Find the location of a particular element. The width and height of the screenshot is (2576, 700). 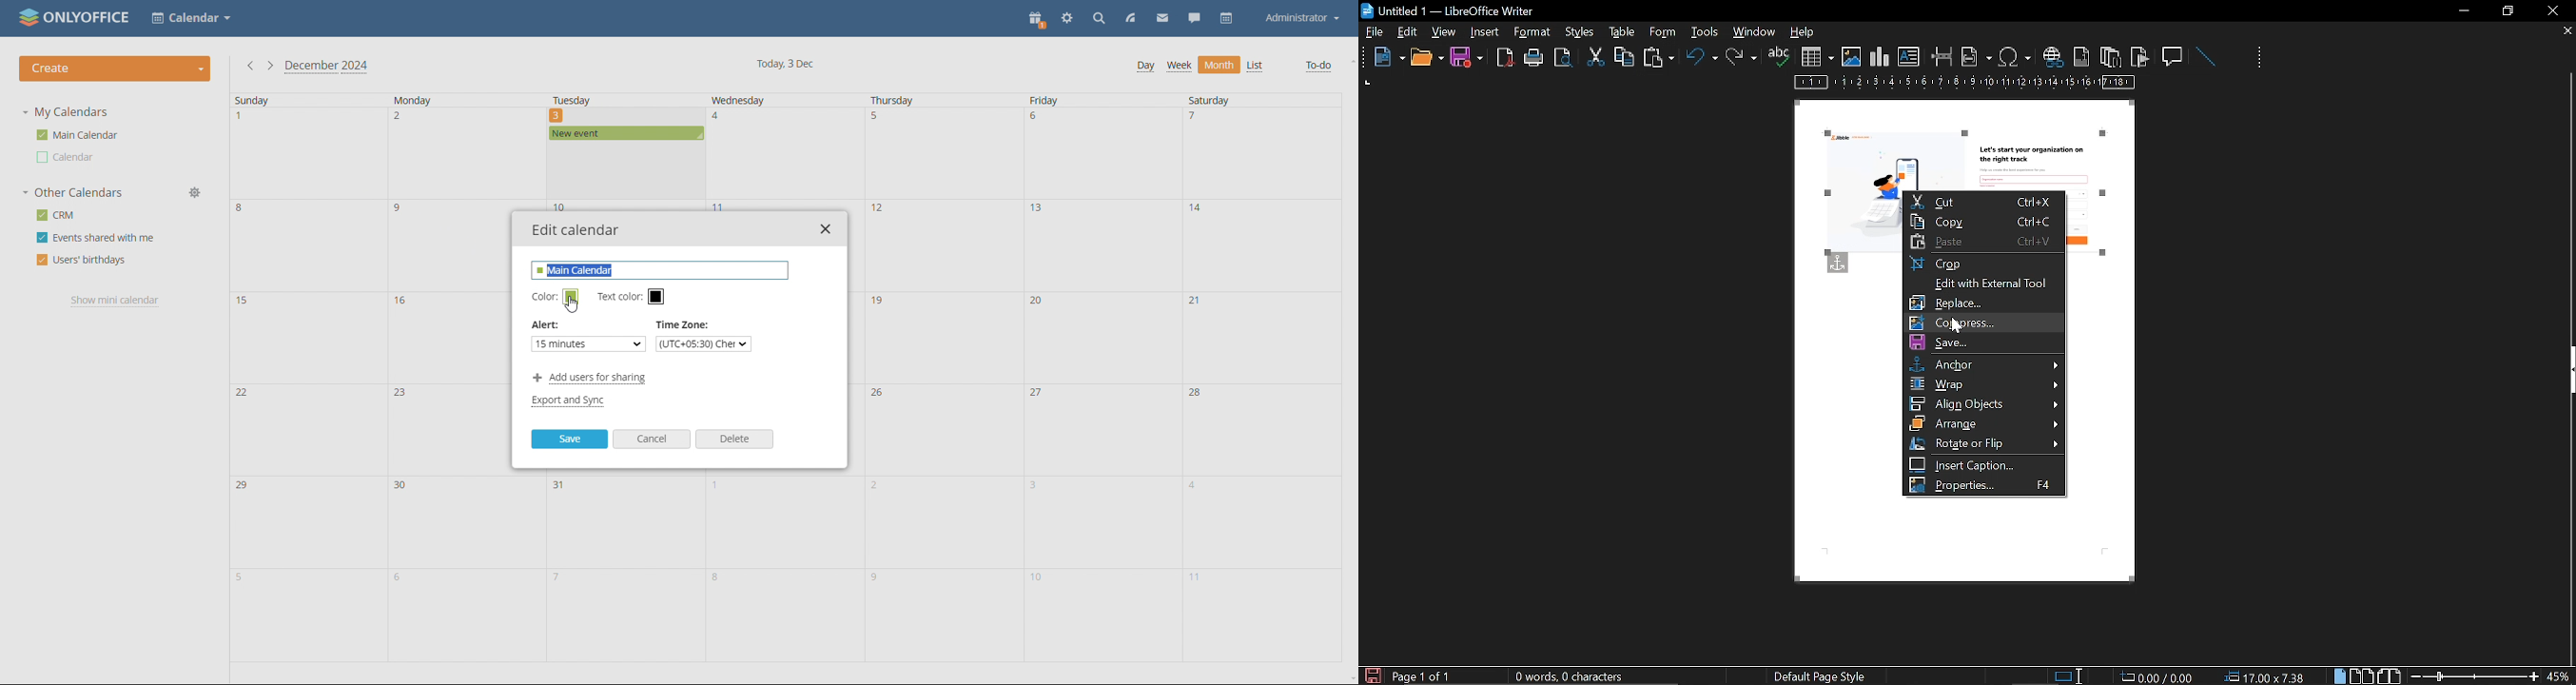

save is located at coordinates (570, 439).